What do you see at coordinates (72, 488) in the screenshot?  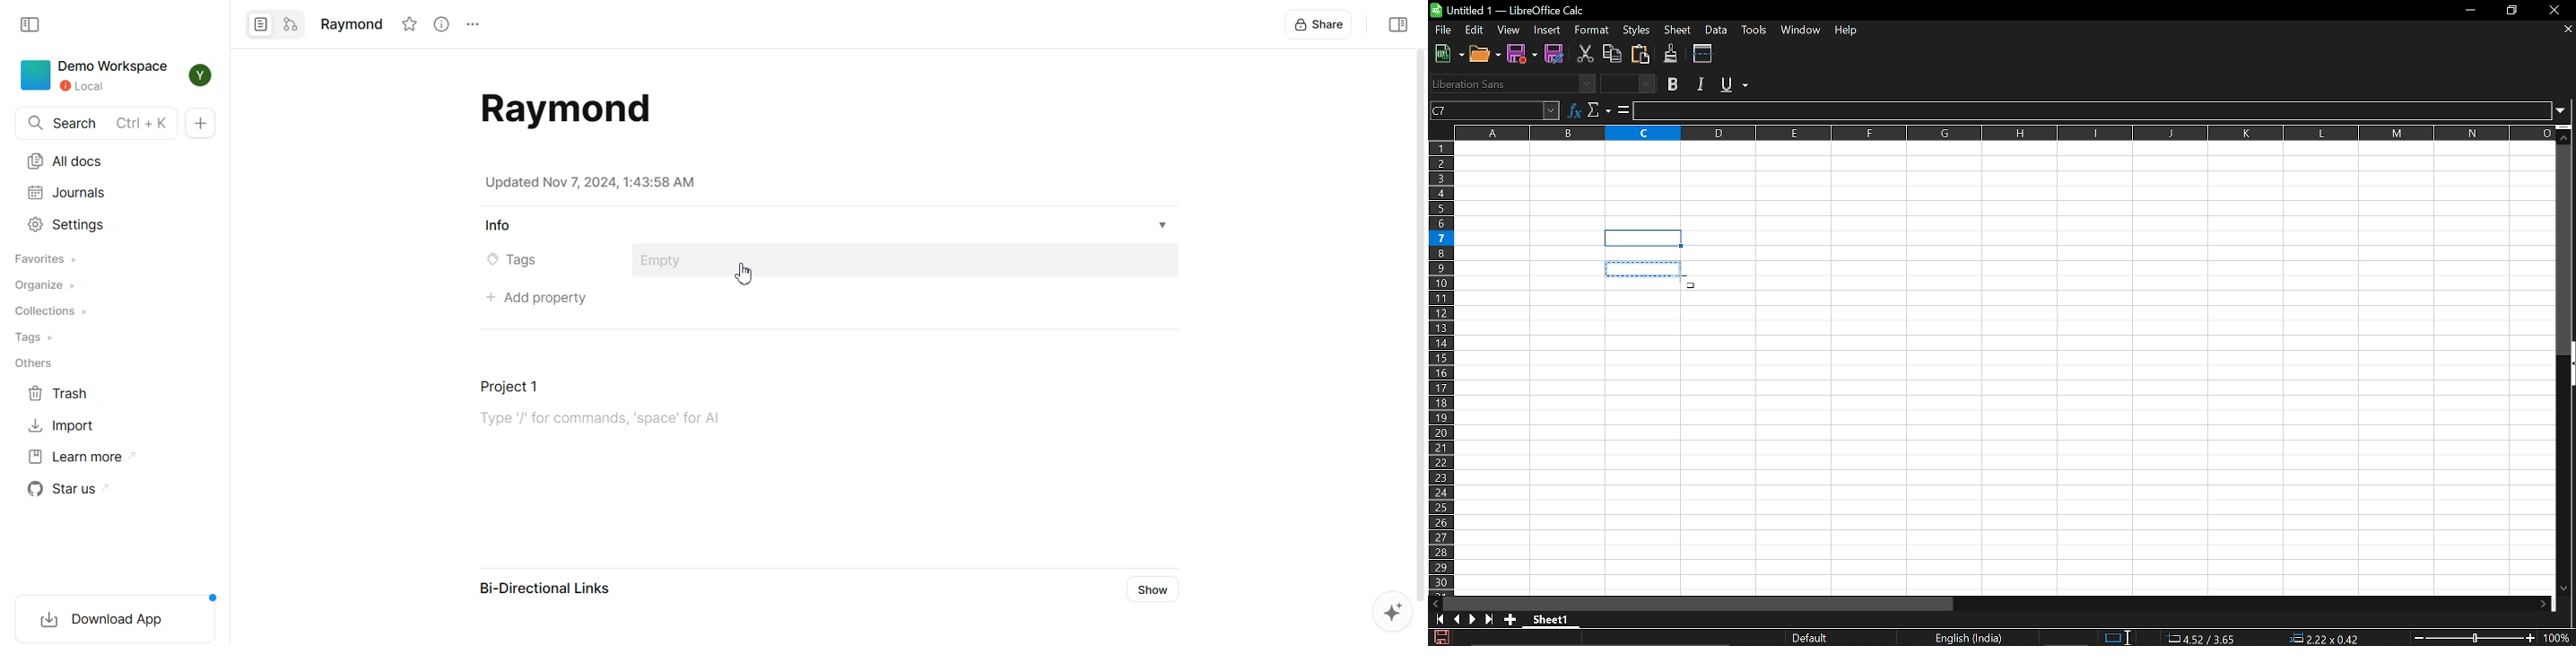 I see `Star us` at bounding box center [72, 488].